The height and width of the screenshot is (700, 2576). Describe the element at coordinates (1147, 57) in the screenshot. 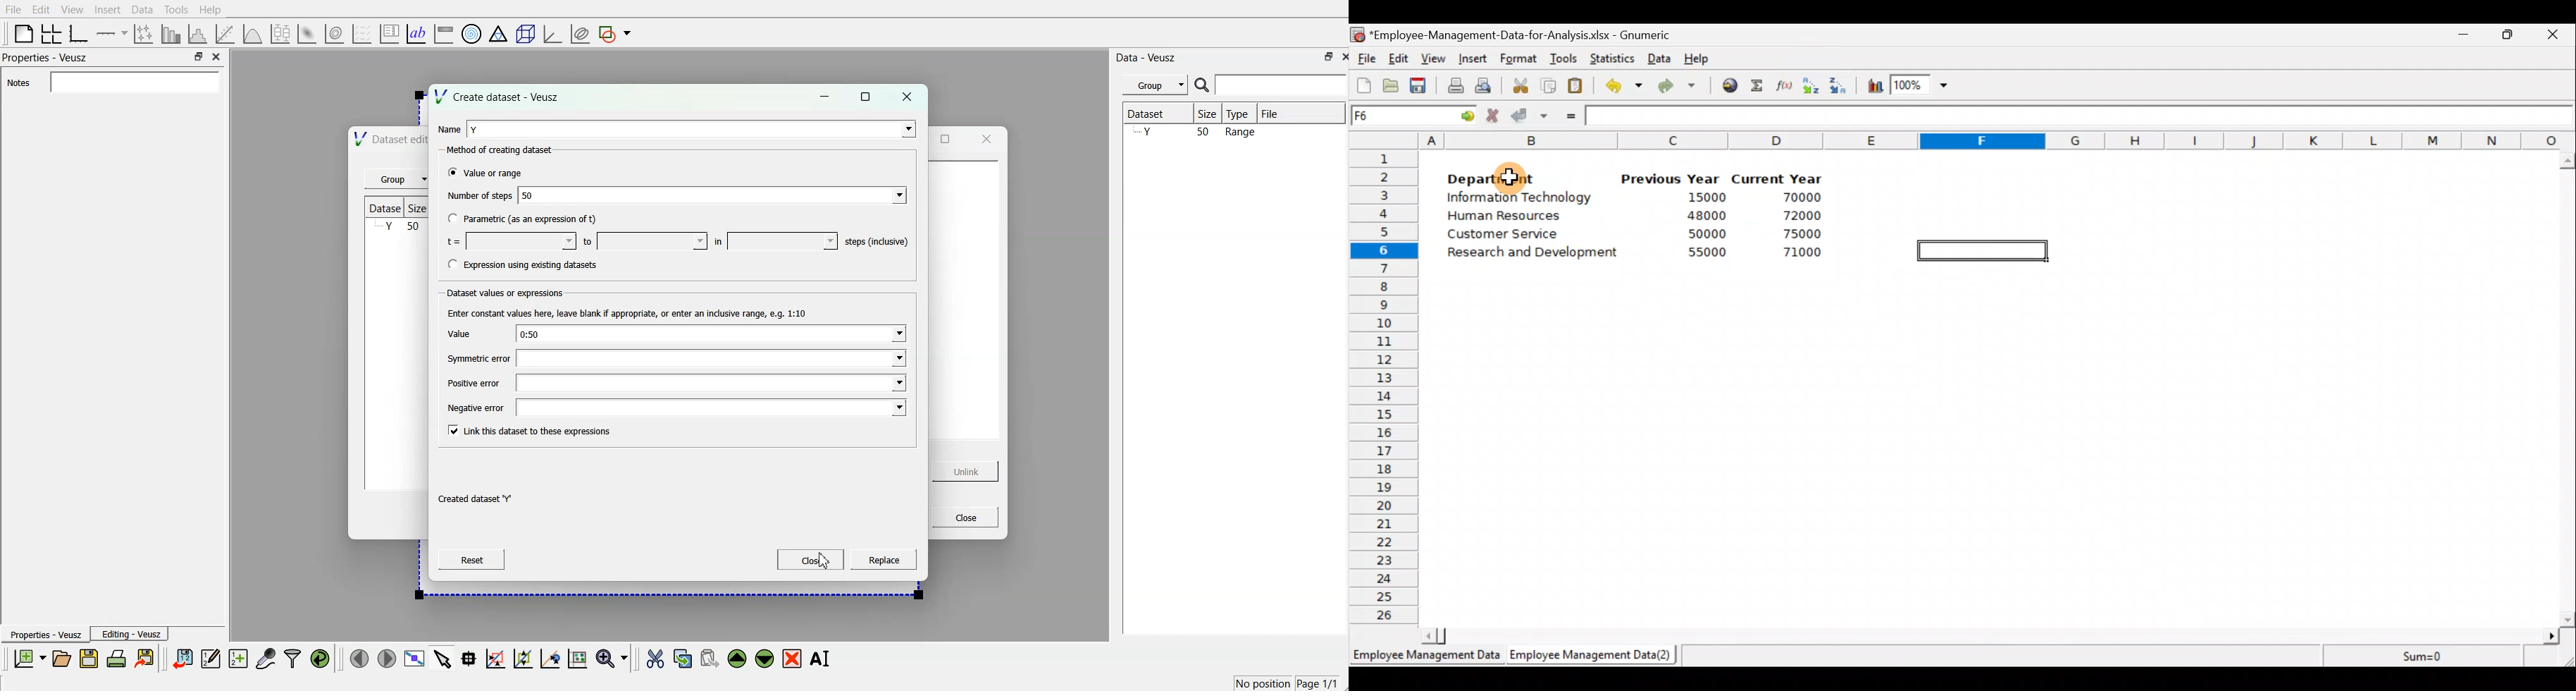

I see `Data - Veusz` at that location.